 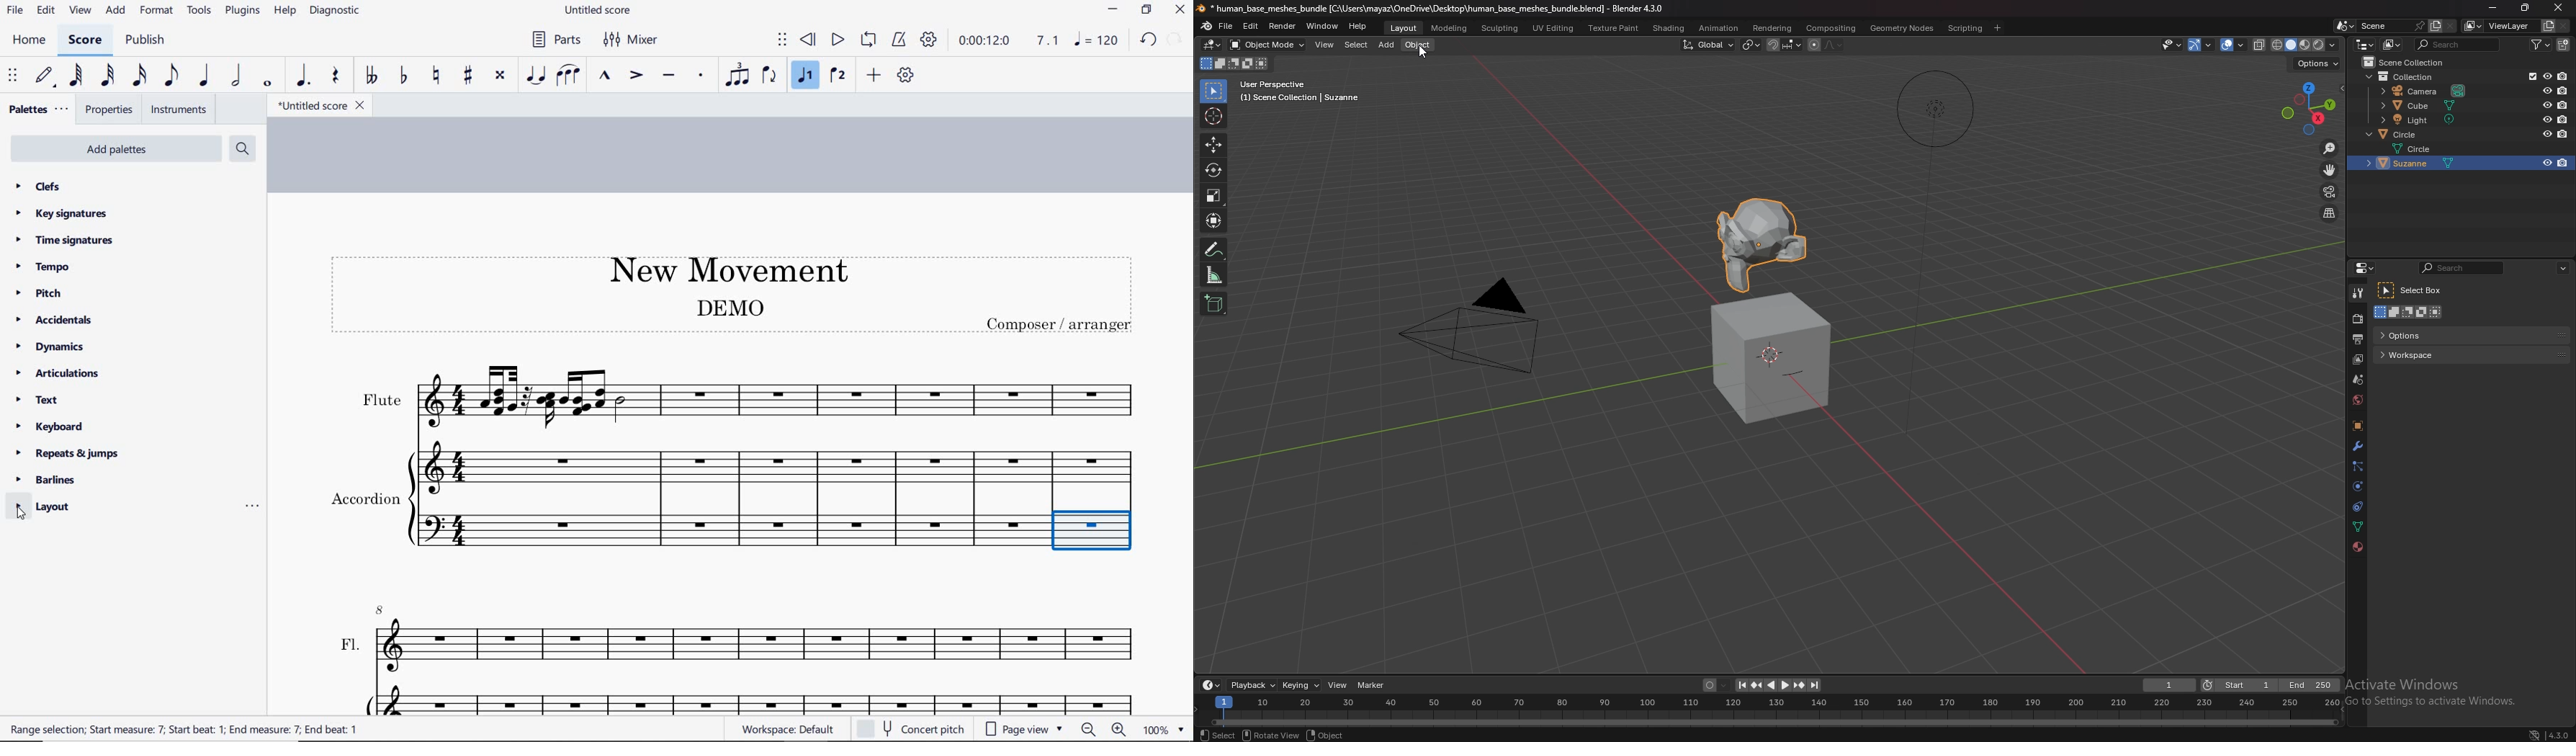 What do you see at coordinates (23, 514) in the screenshot?
I see `cursor` at bounding box center [23, 514].